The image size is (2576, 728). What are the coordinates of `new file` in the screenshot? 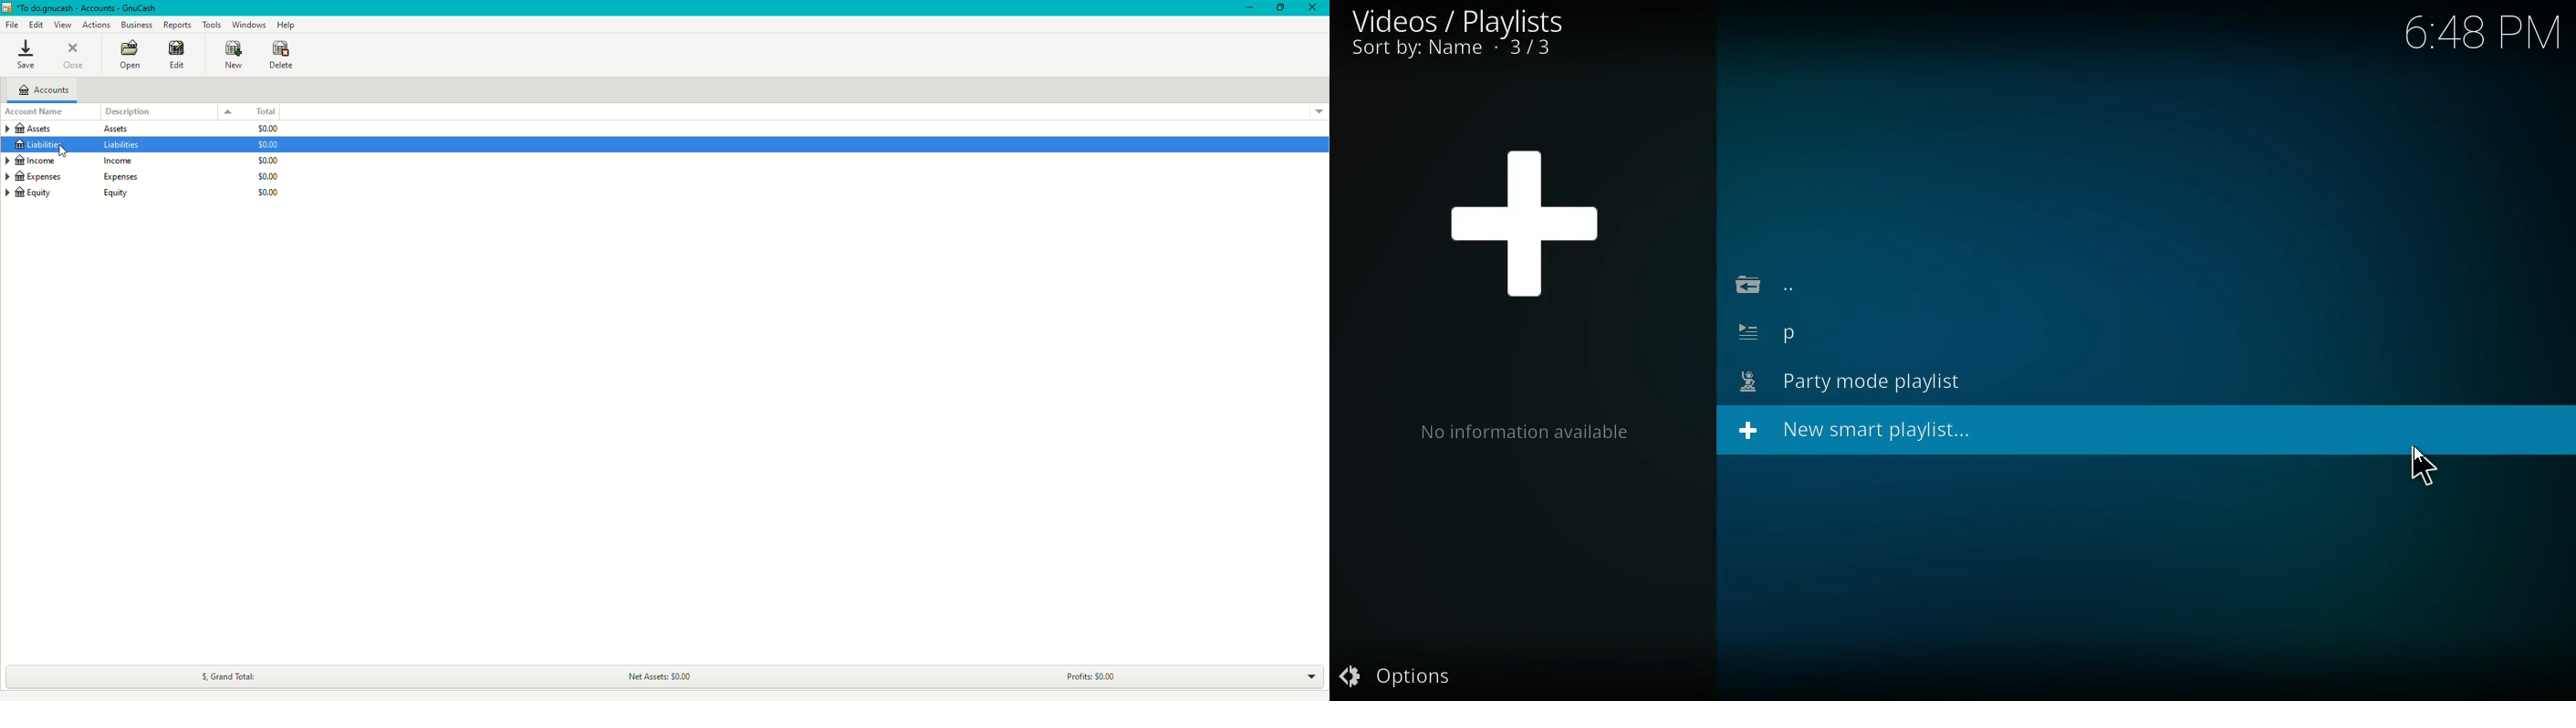 It's located at (1872, 339).